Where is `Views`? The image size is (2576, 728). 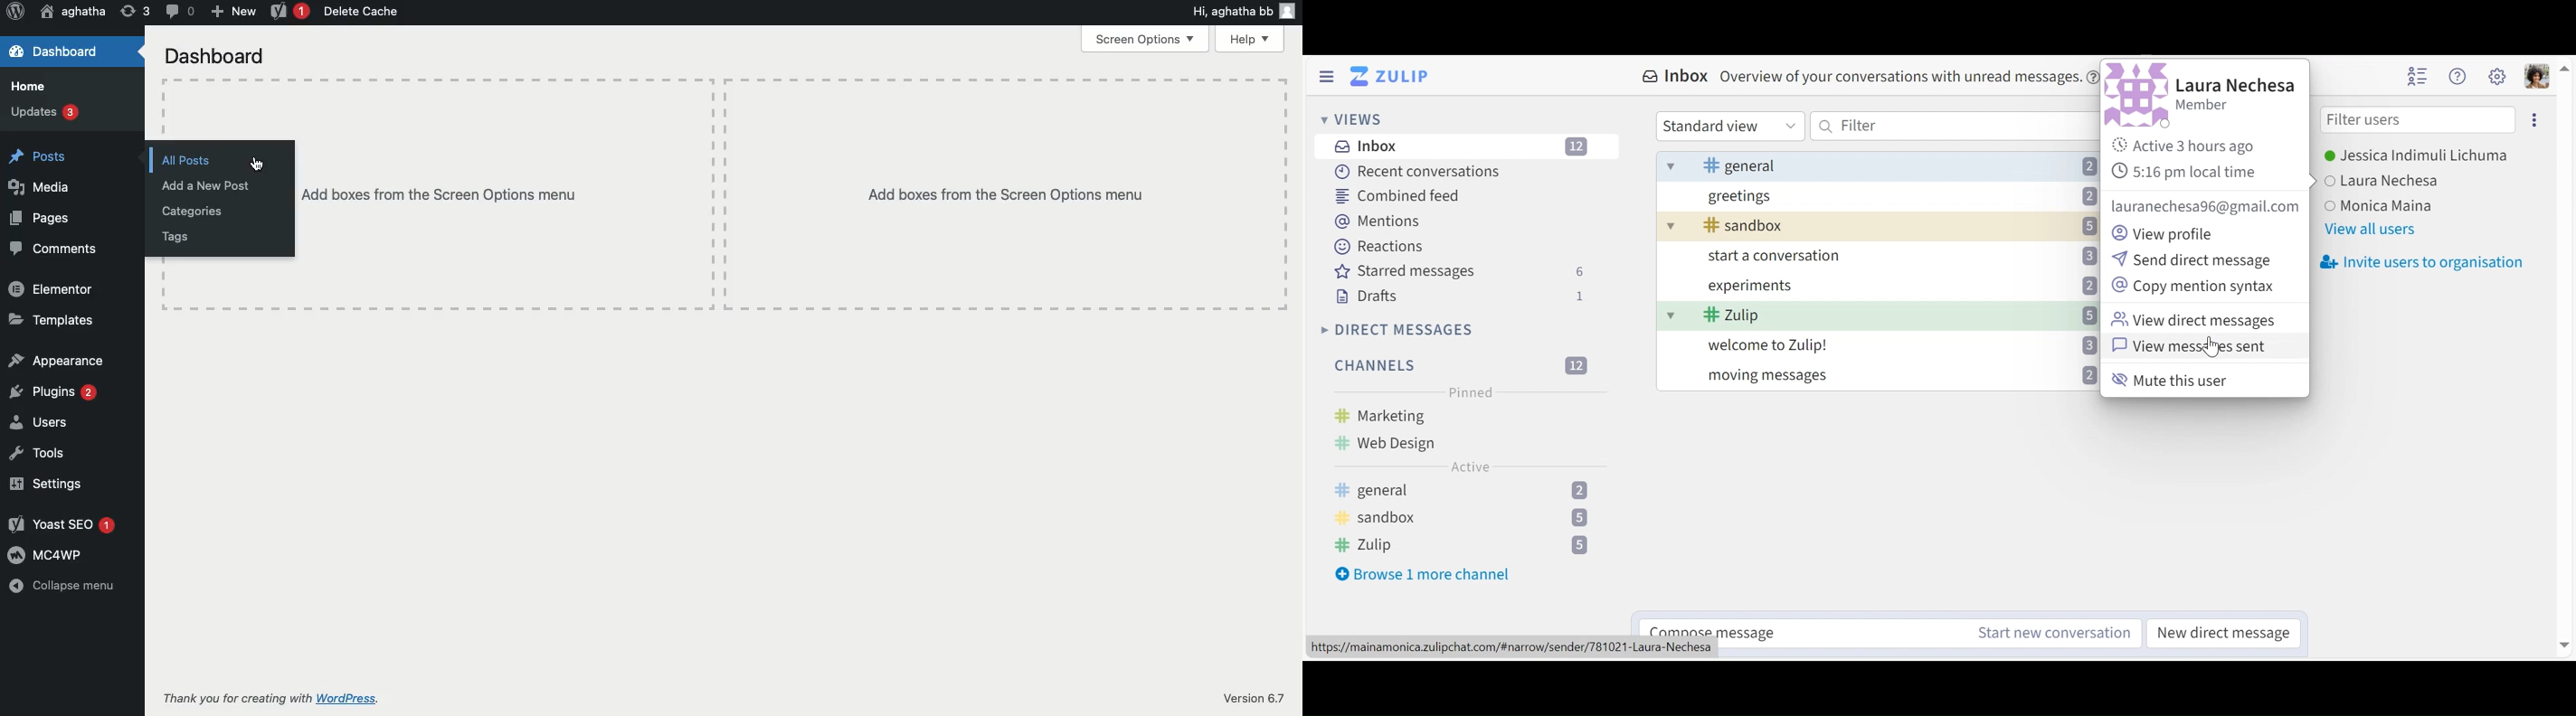
Views is located at coordinates (1354, 121).